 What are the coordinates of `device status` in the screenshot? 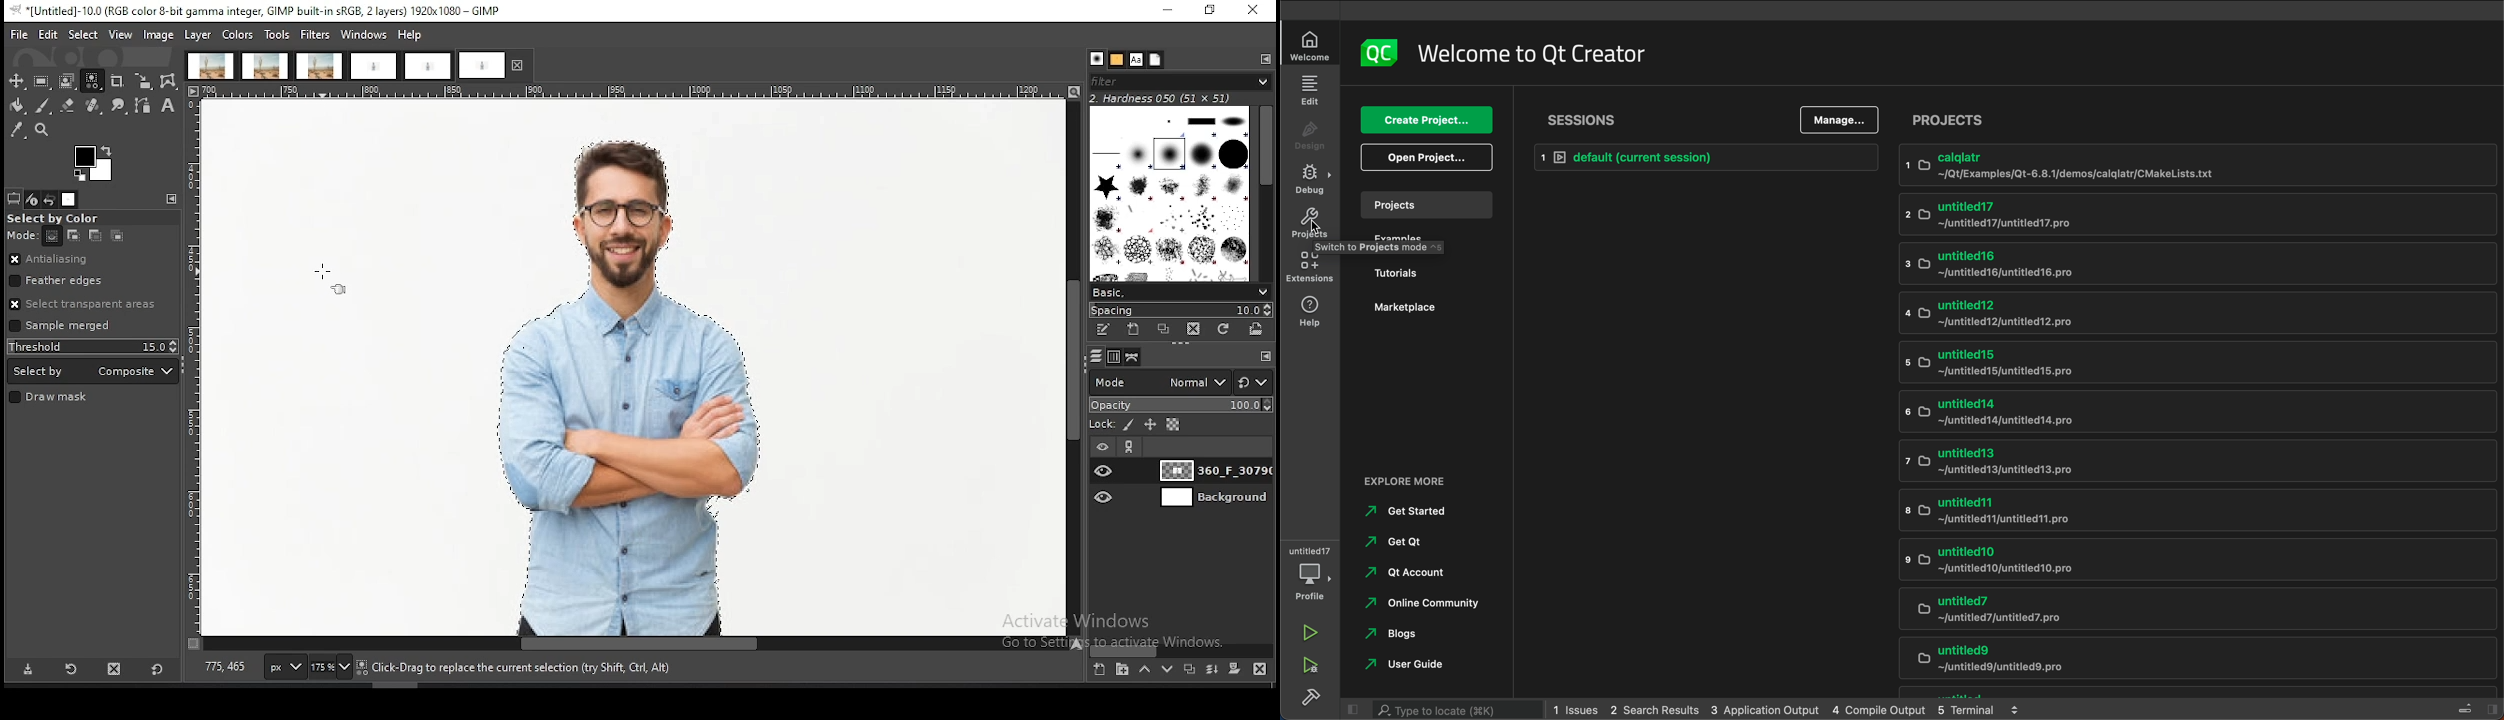 It's located at (32, 200).